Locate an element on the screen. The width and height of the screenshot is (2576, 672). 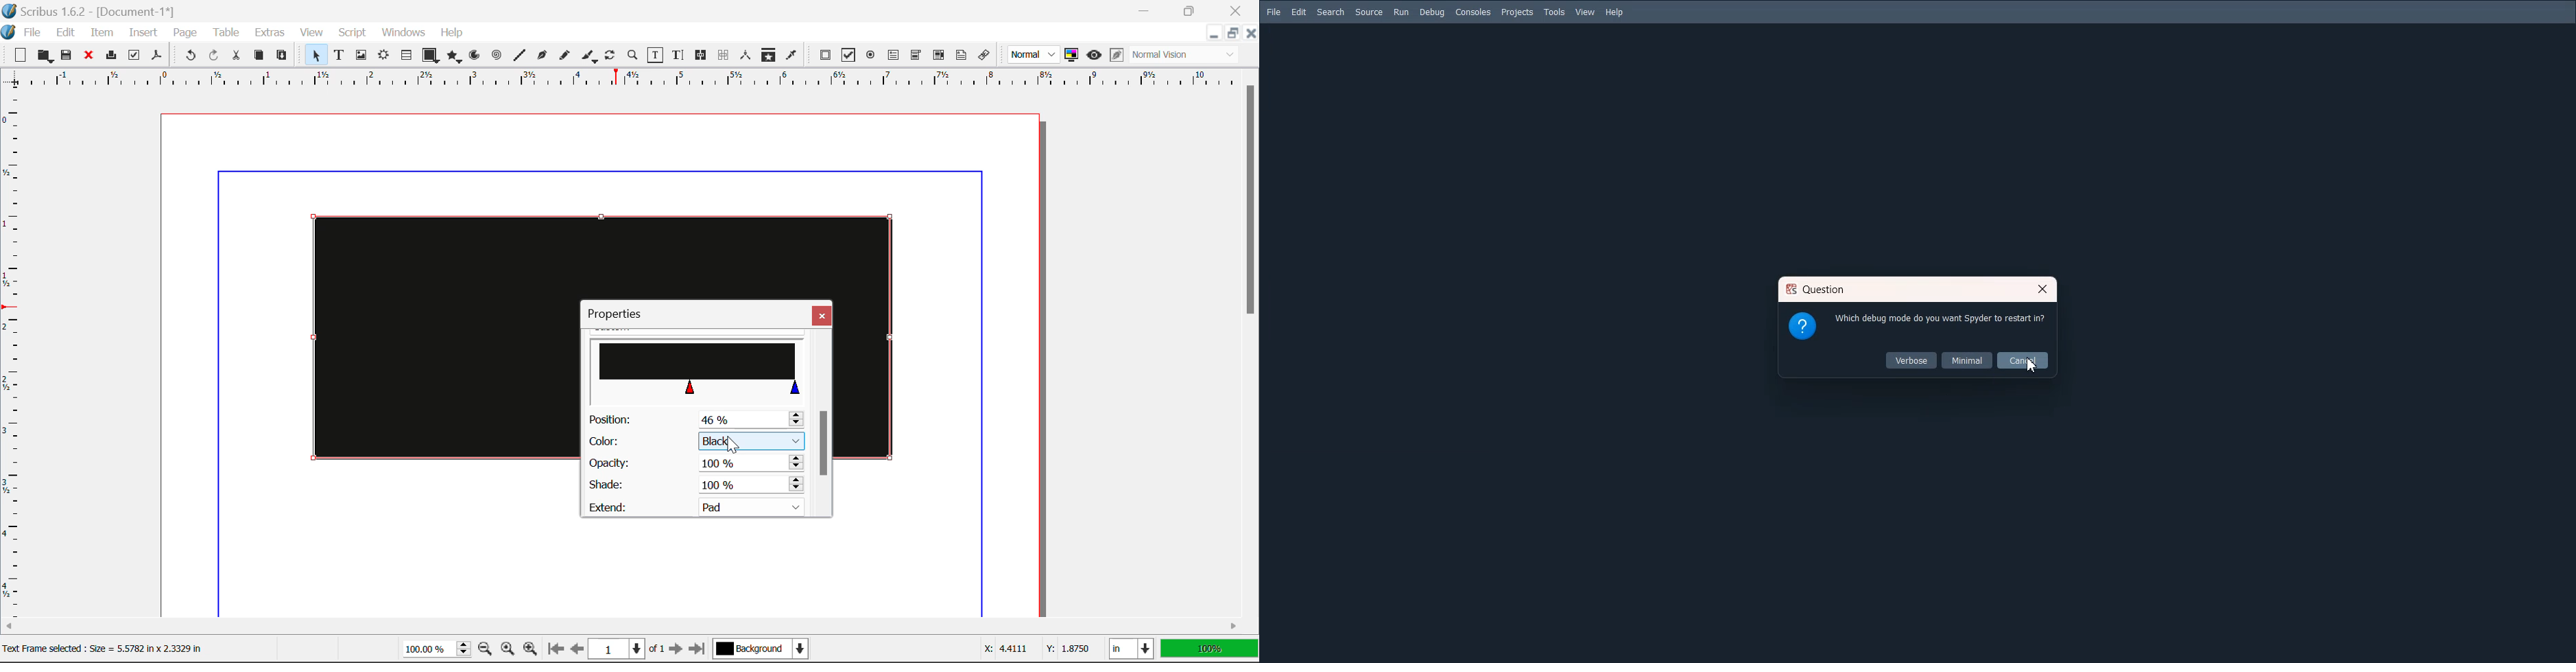
Edit Contents of Frame is located at coordinates (656, 56).